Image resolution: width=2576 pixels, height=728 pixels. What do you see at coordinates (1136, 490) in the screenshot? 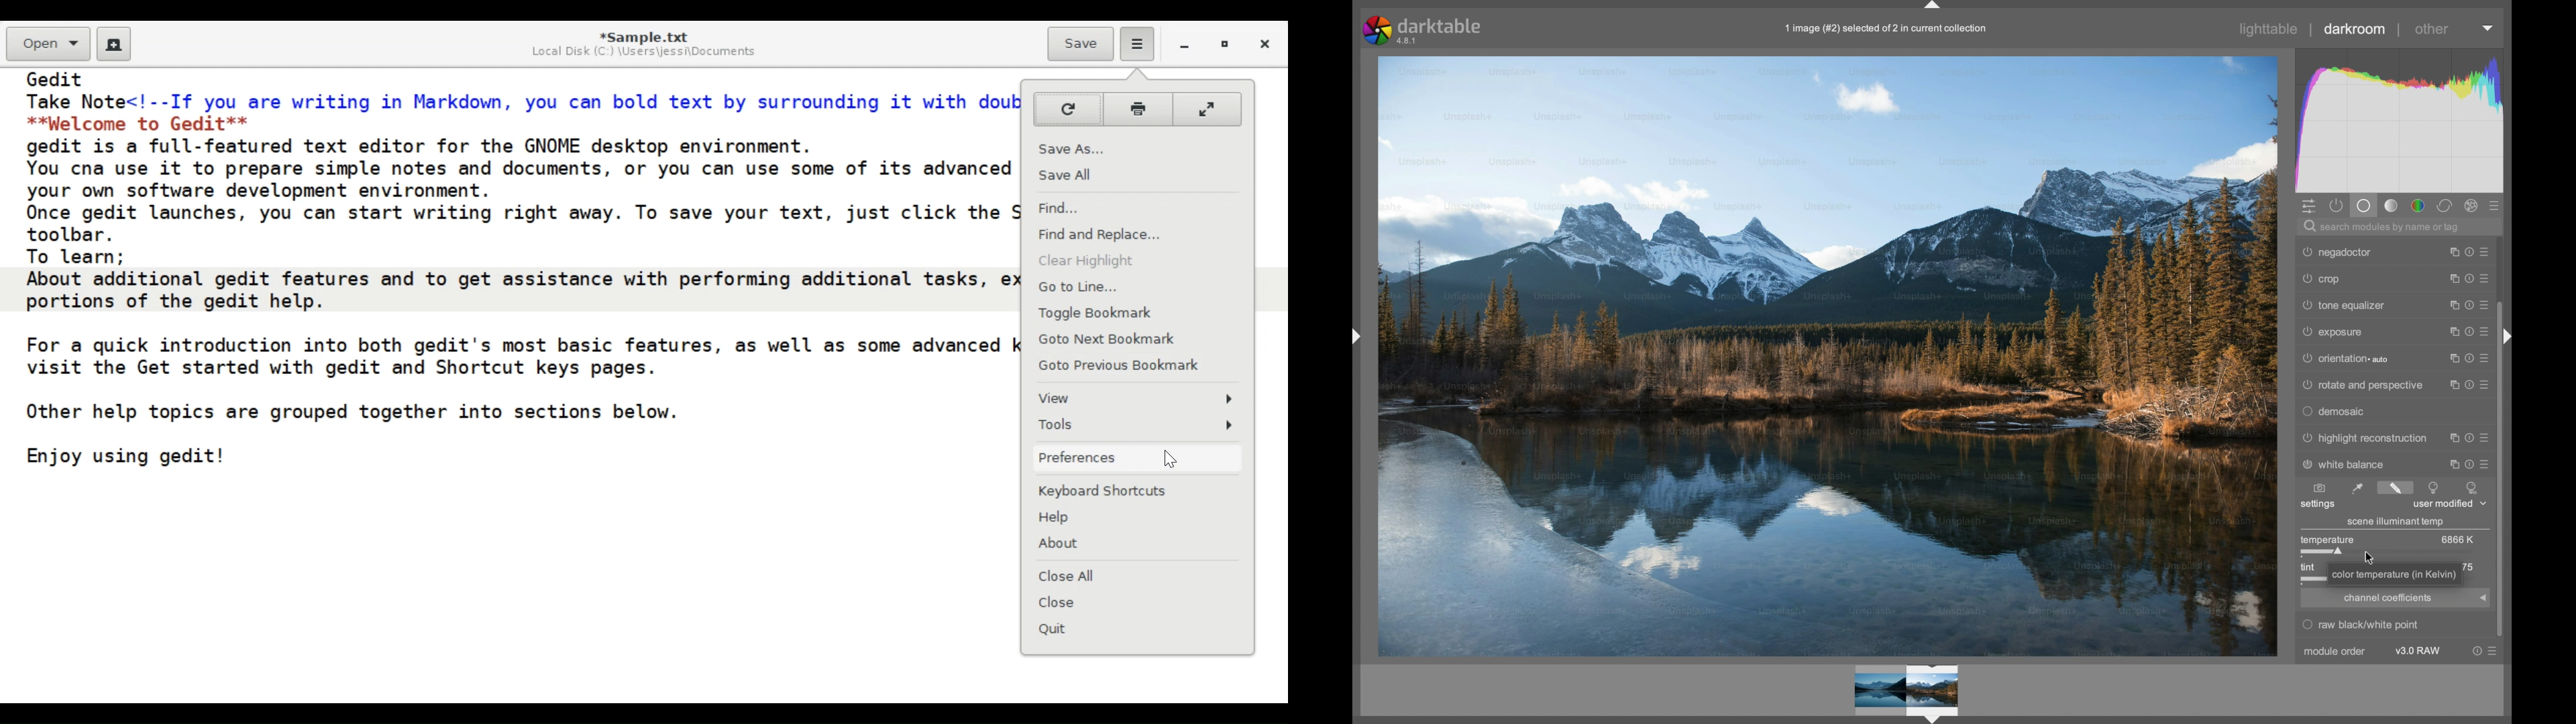
I see `Keyboard Shortcuts` at bounding box center [1136, 490].